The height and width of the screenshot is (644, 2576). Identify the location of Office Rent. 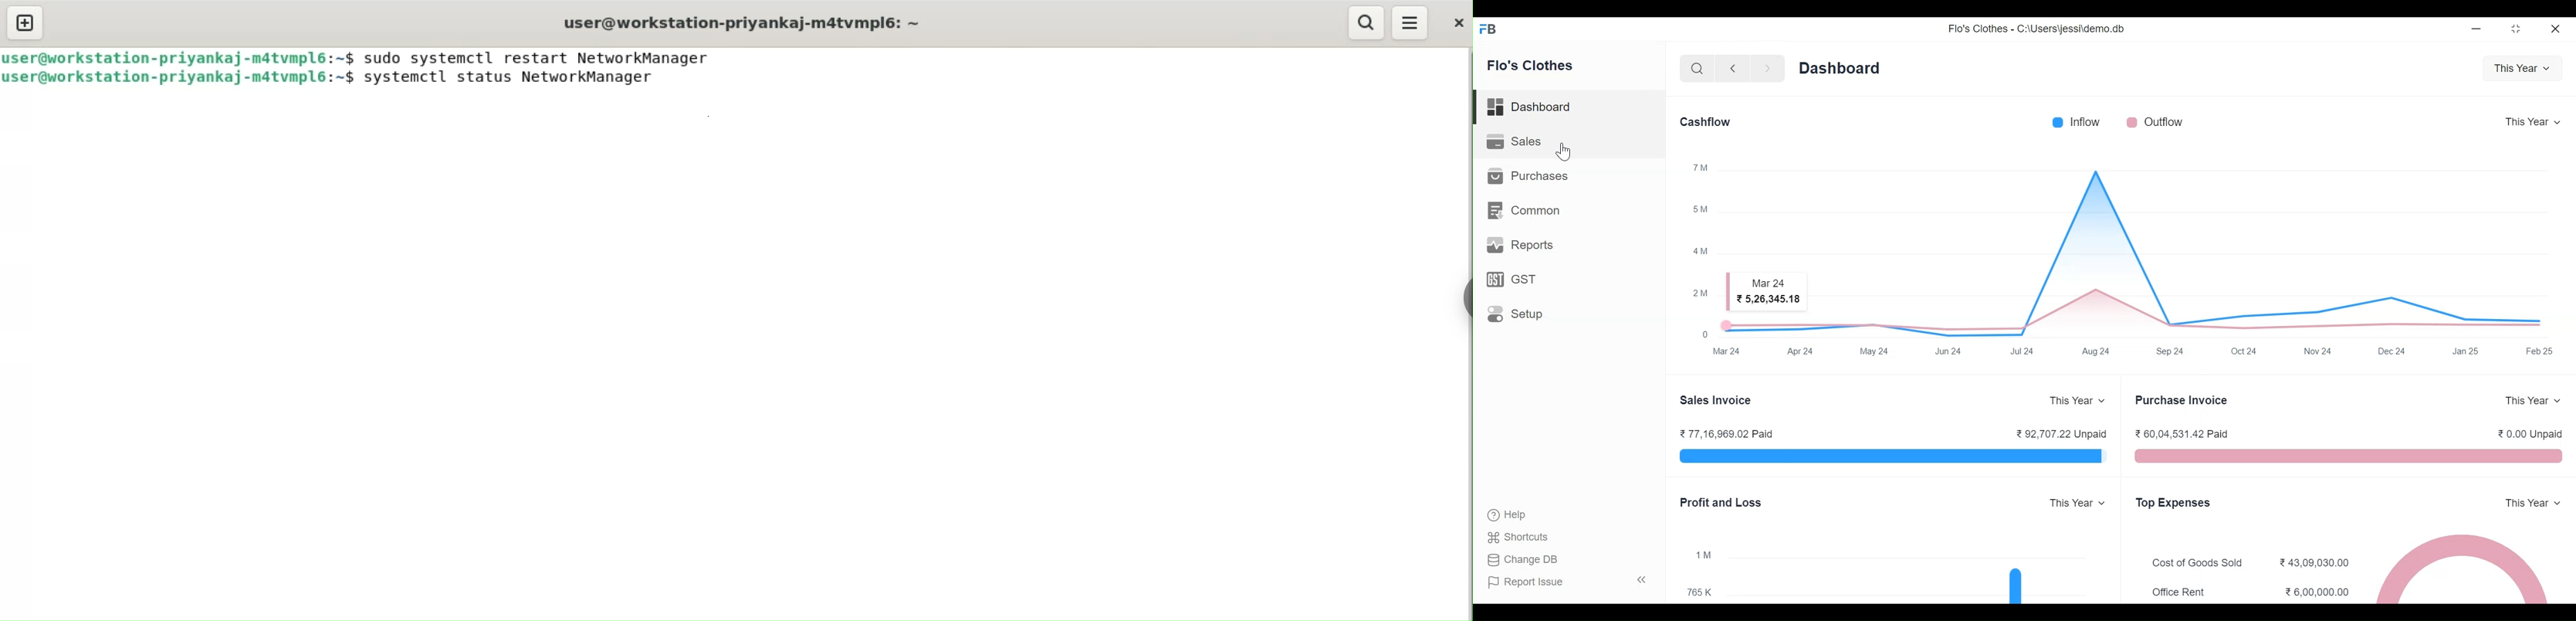
(2180, 591).